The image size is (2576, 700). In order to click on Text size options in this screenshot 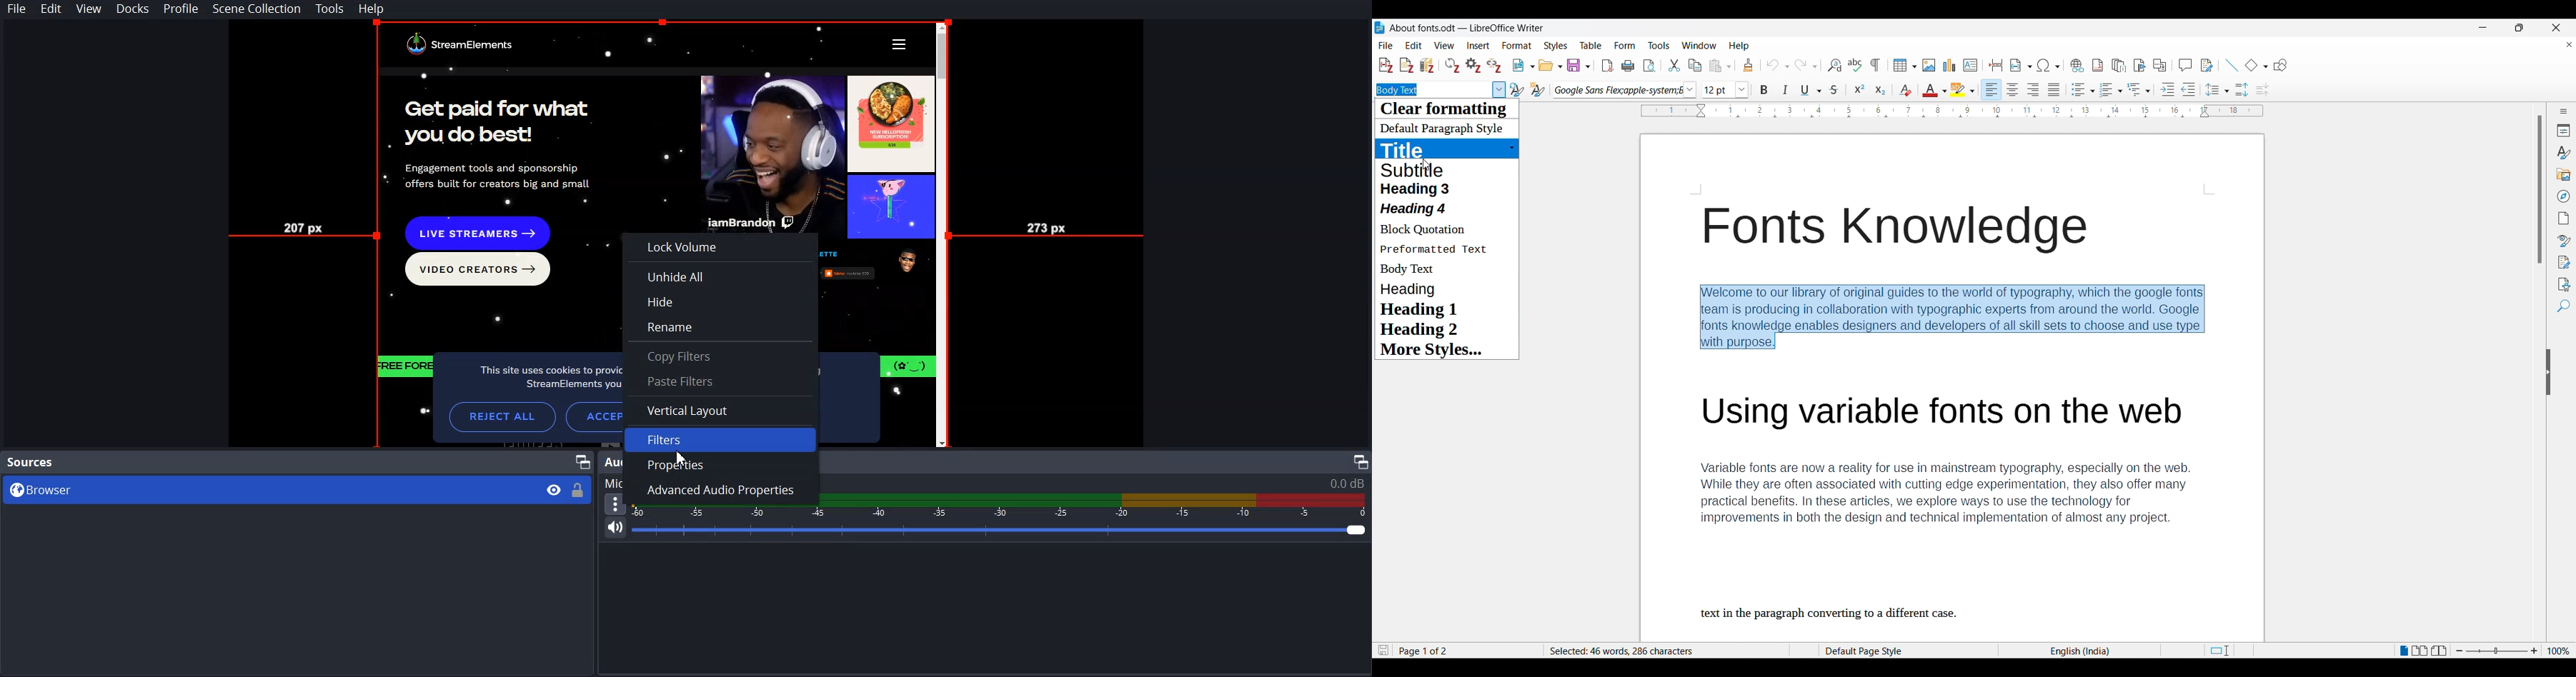, I will do `click(1725, 90)`.